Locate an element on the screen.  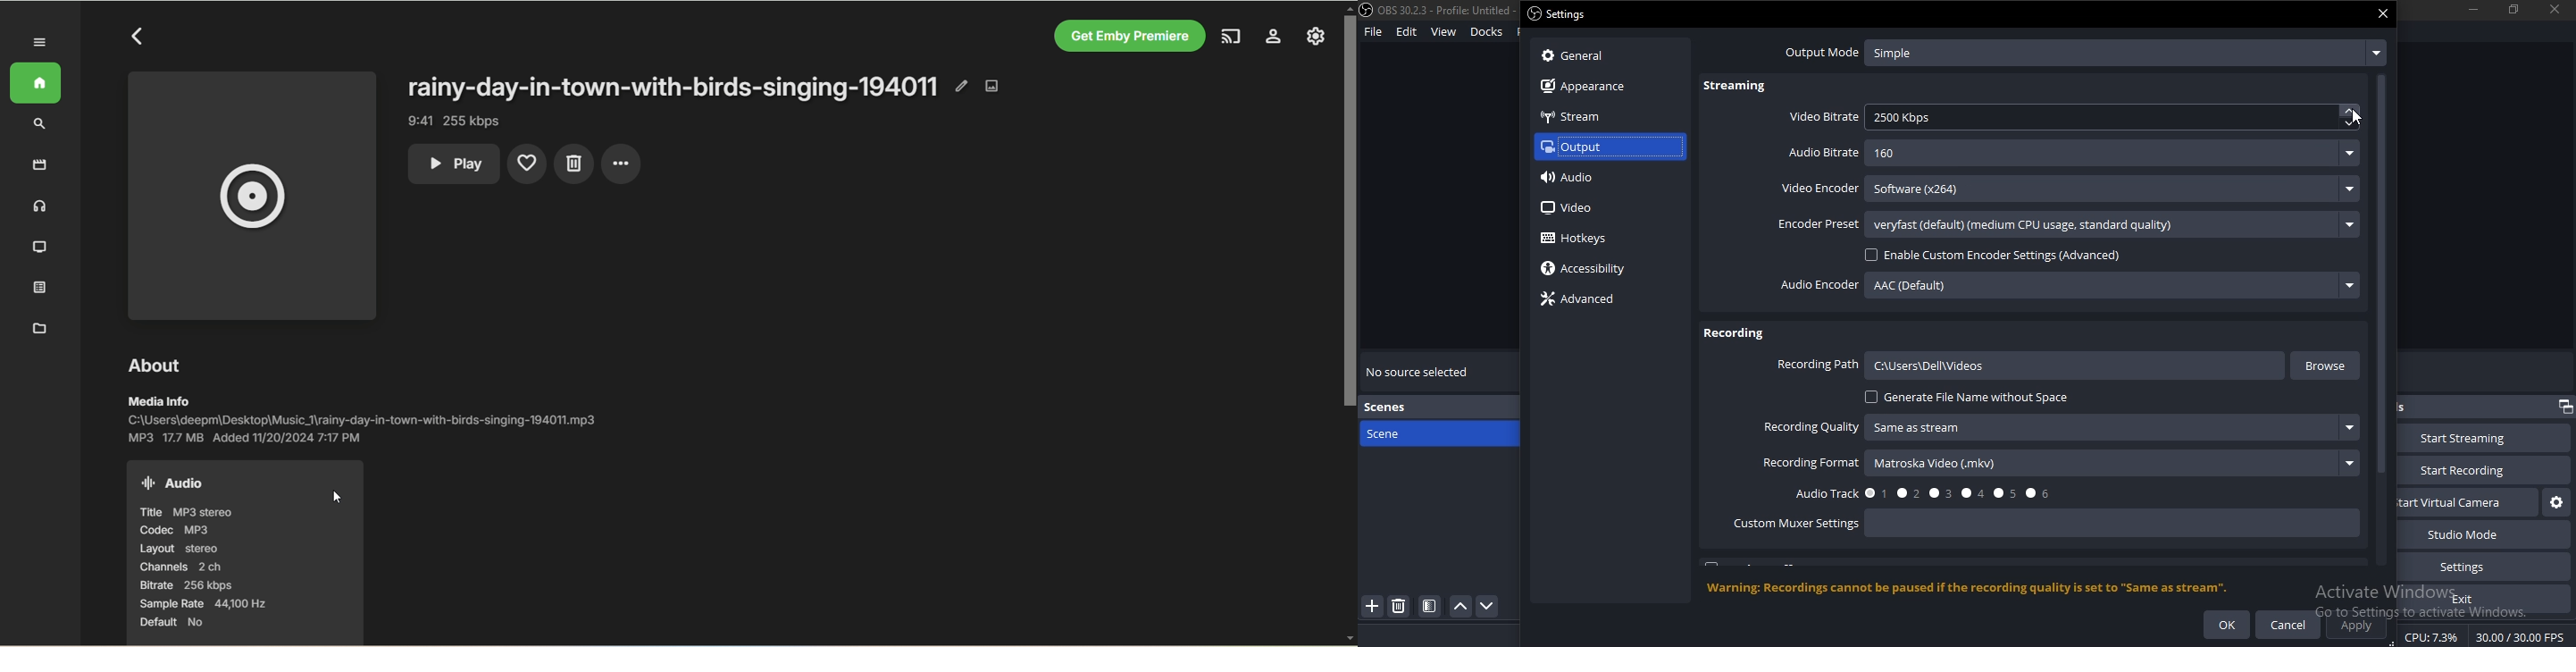
matroska Video (mkv) is located at coordinates (2115, 463).